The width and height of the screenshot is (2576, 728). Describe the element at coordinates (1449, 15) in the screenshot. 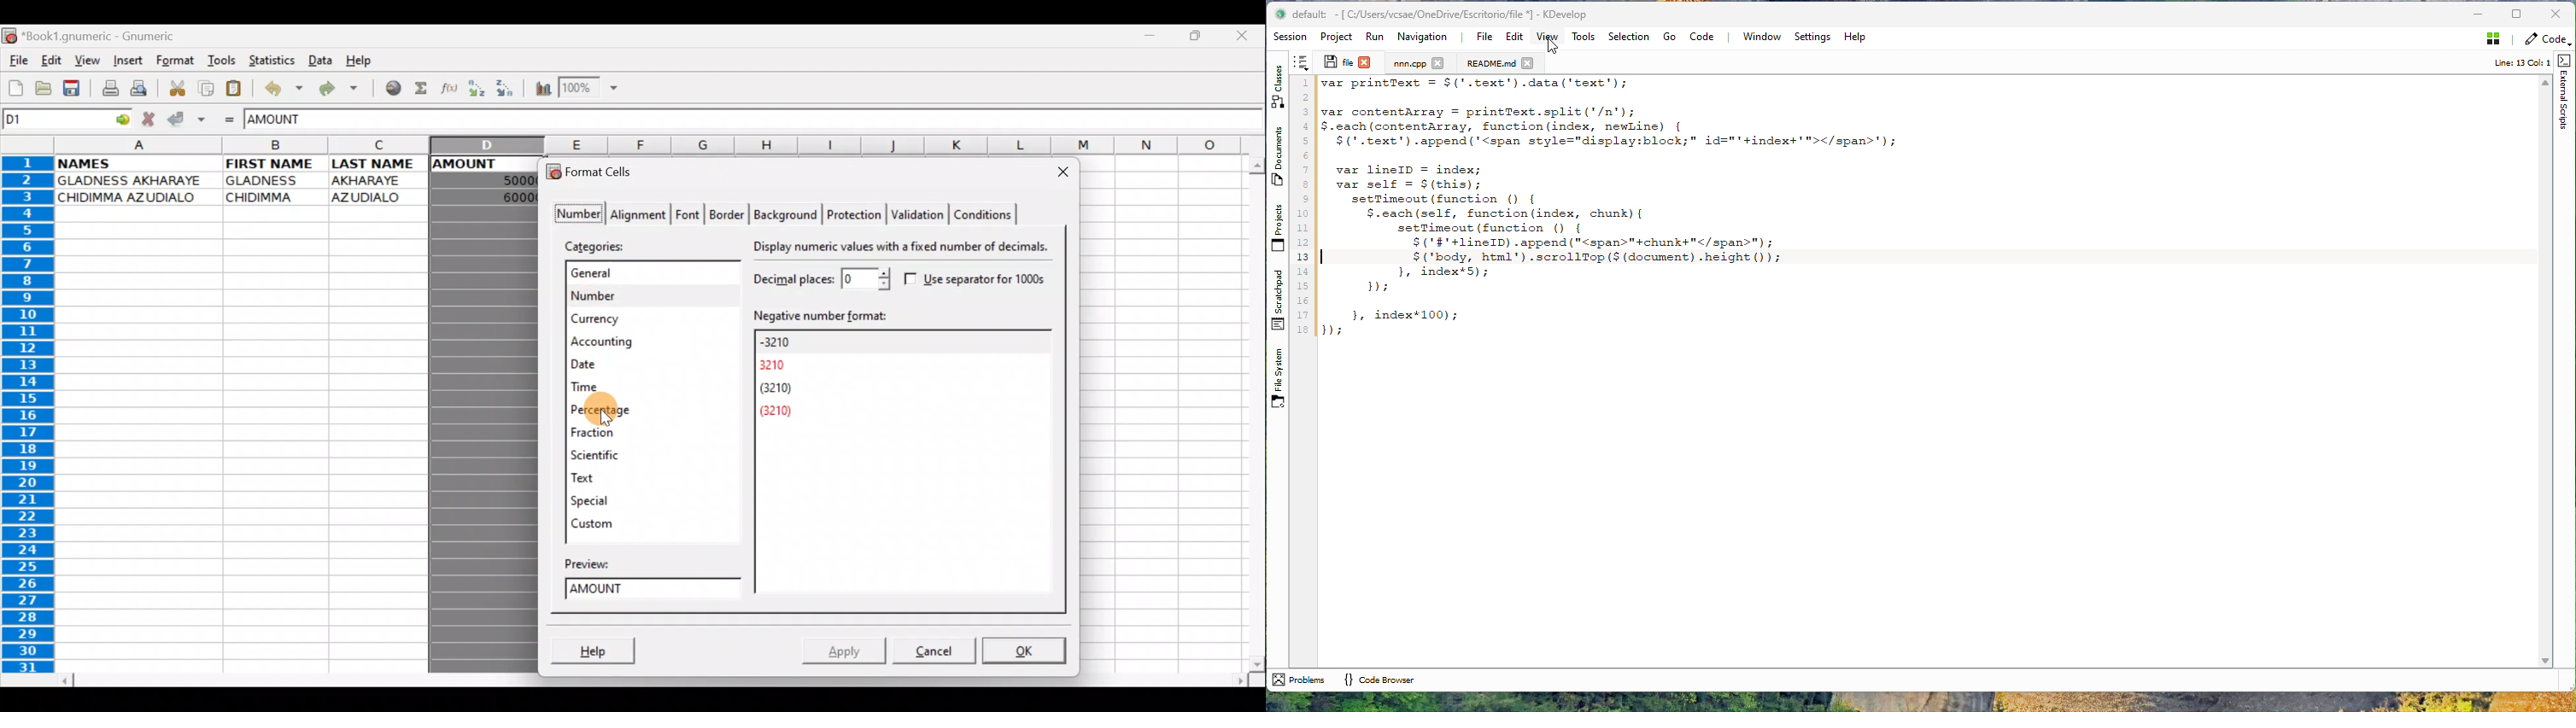

I see `application name` at that location.